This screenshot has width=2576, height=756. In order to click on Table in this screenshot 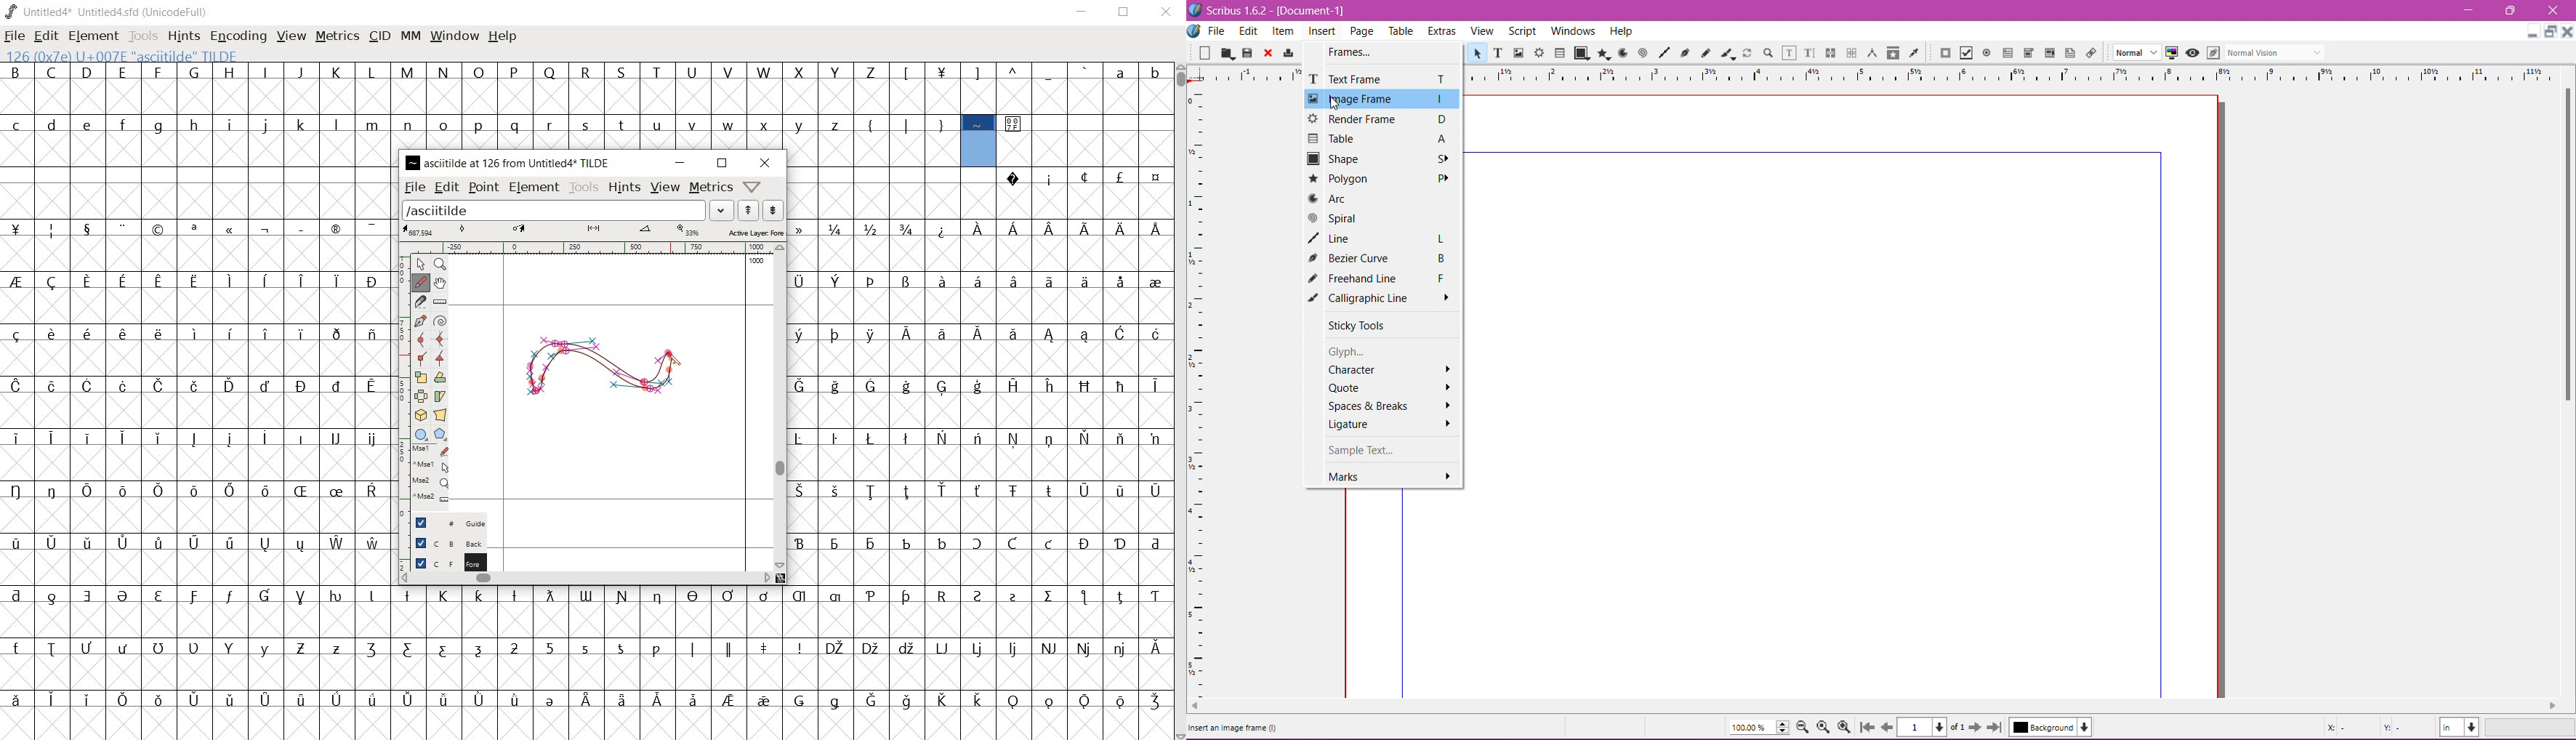, I will do `click(1560, 52)`.